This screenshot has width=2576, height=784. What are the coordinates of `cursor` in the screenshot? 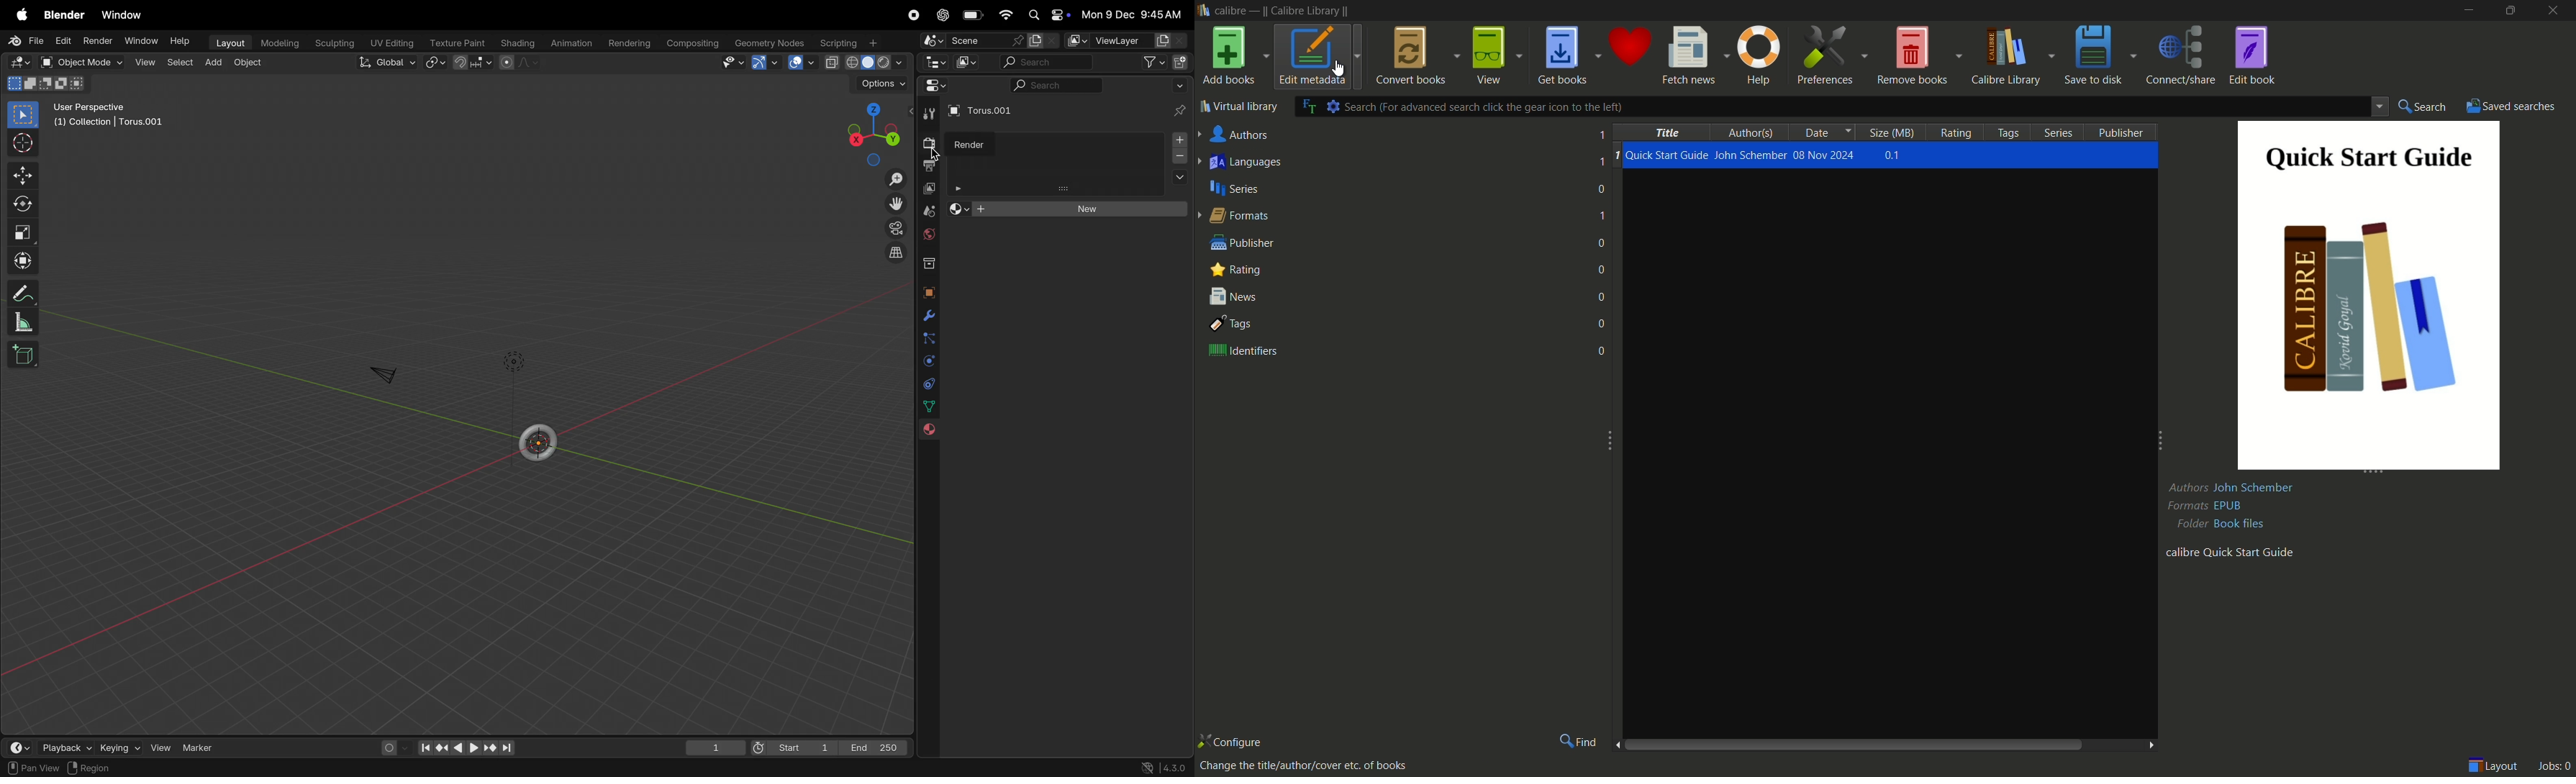 It's located at (24, 144).